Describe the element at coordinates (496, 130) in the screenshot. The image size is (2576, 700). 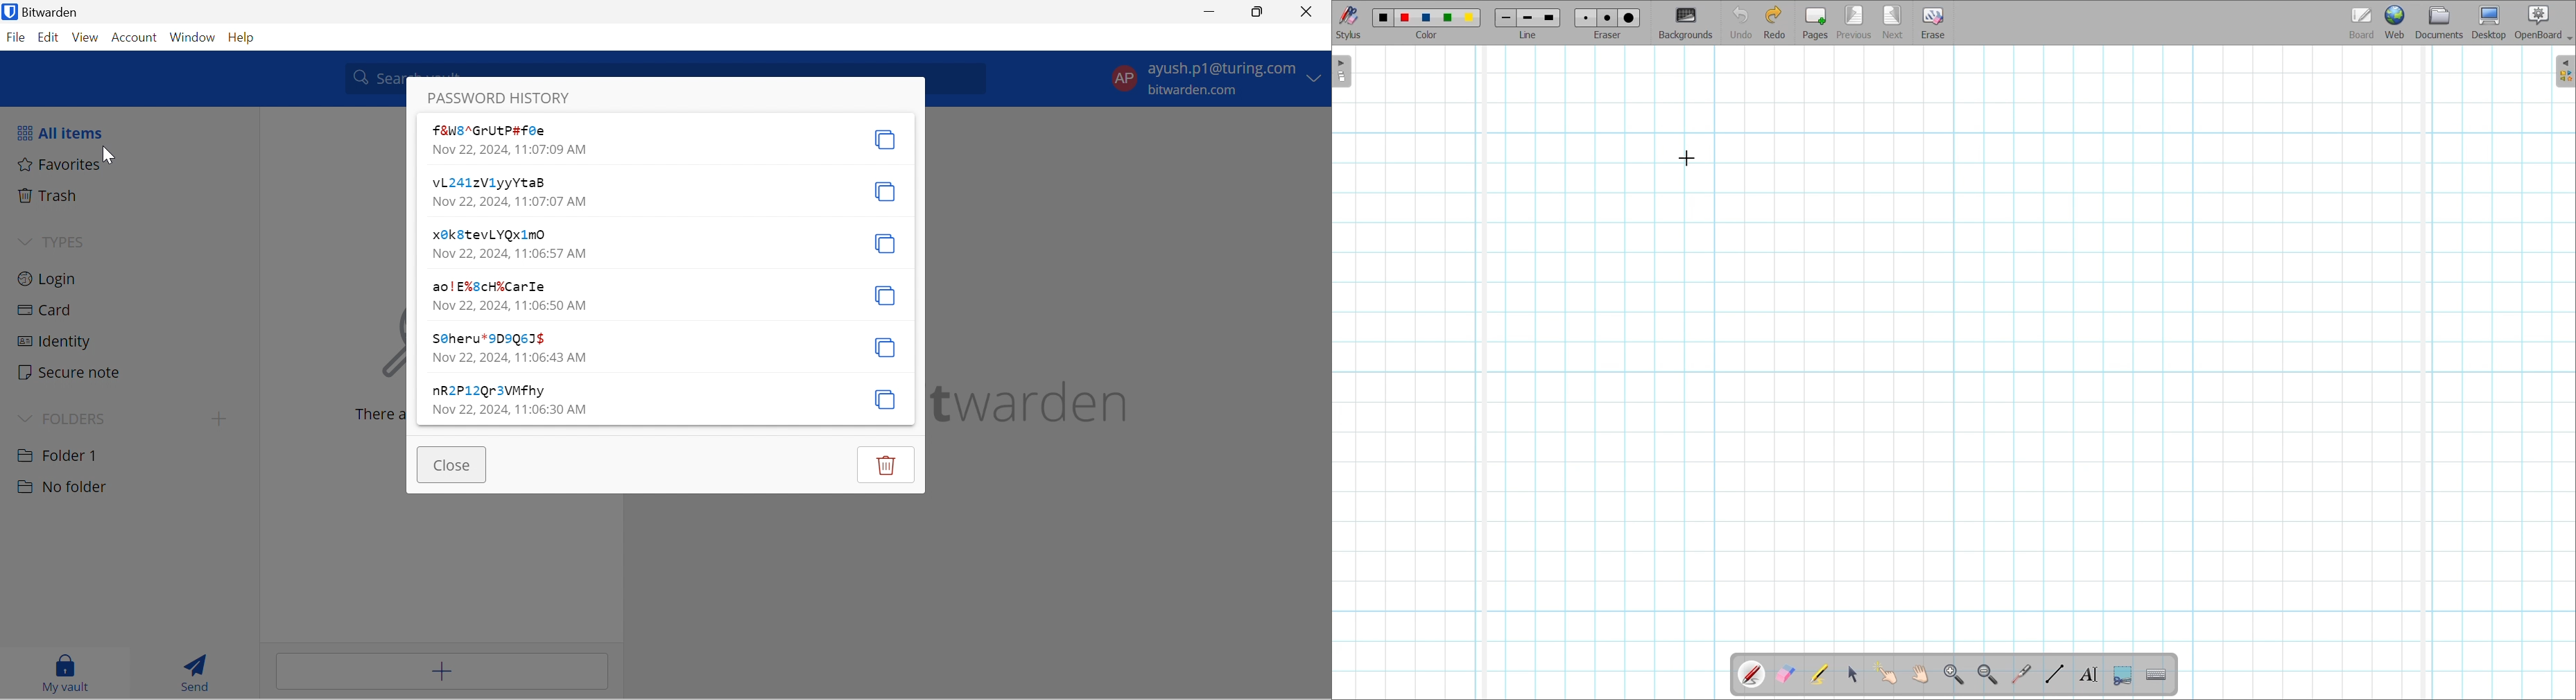
I see `f&W8^GrUtP#f0e` at that location.